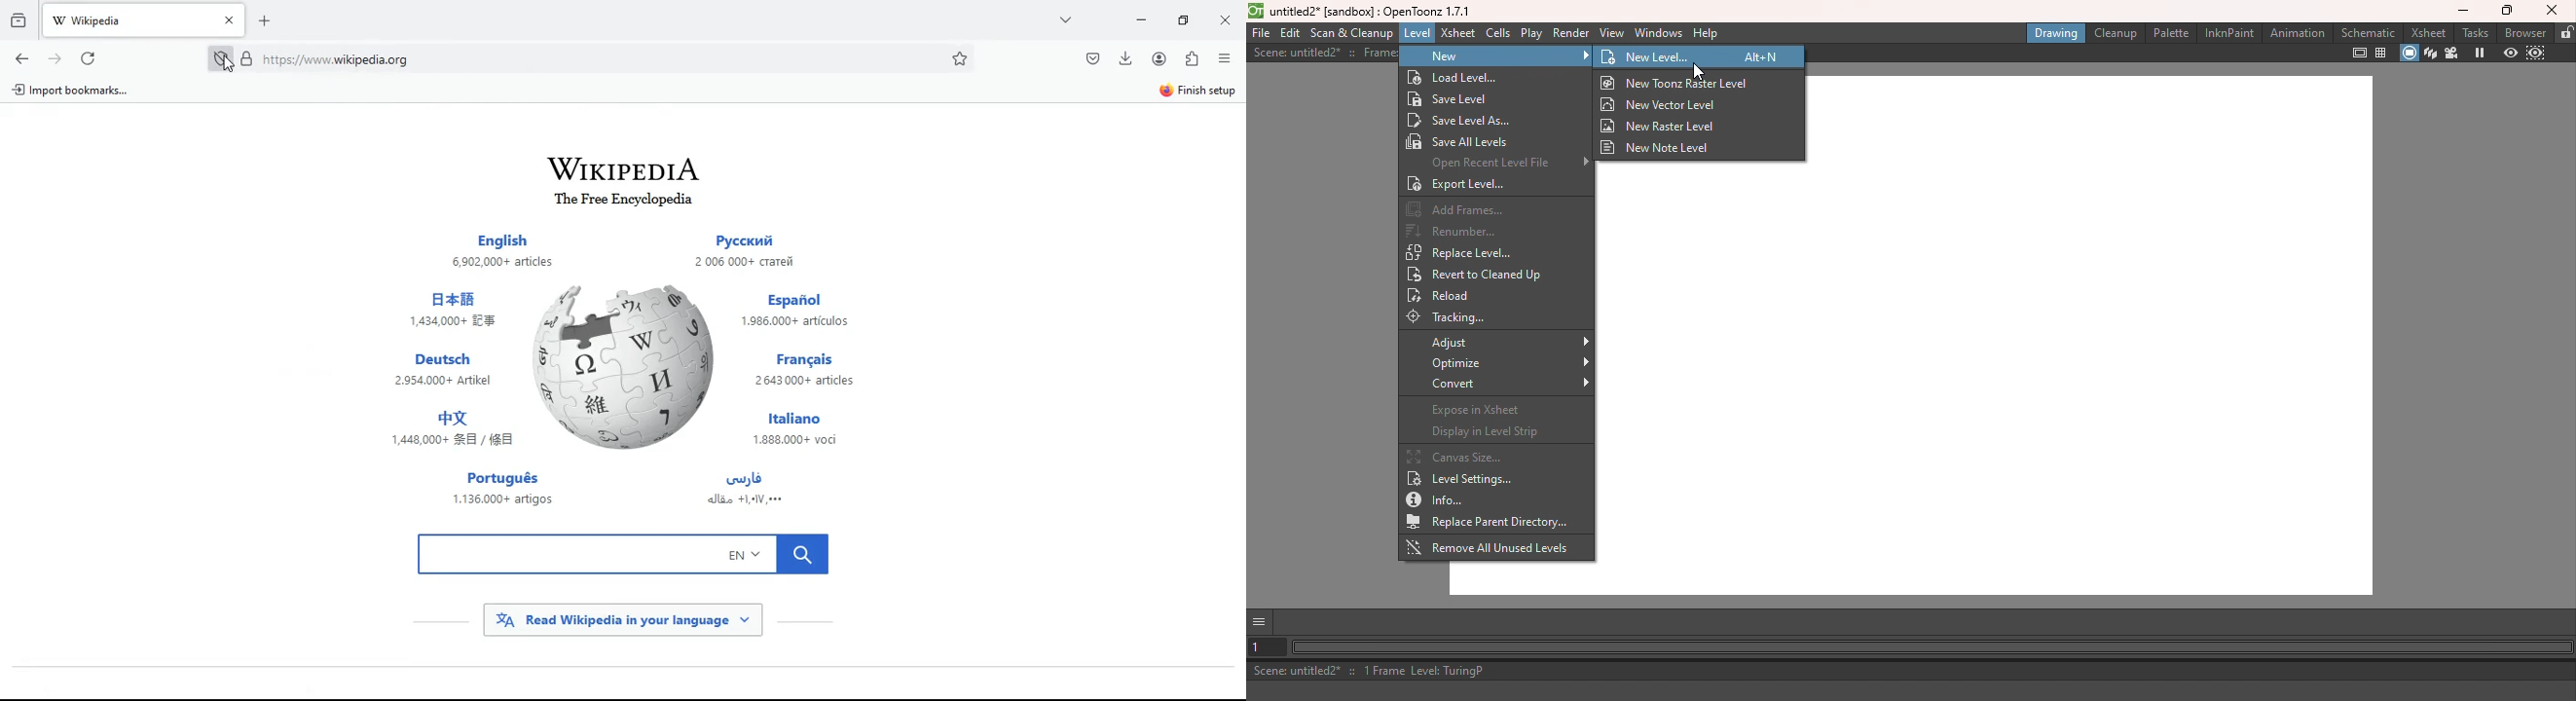 The width and height of the screenshot is (2576, 728). I want to click on forward, so click(58, 58).